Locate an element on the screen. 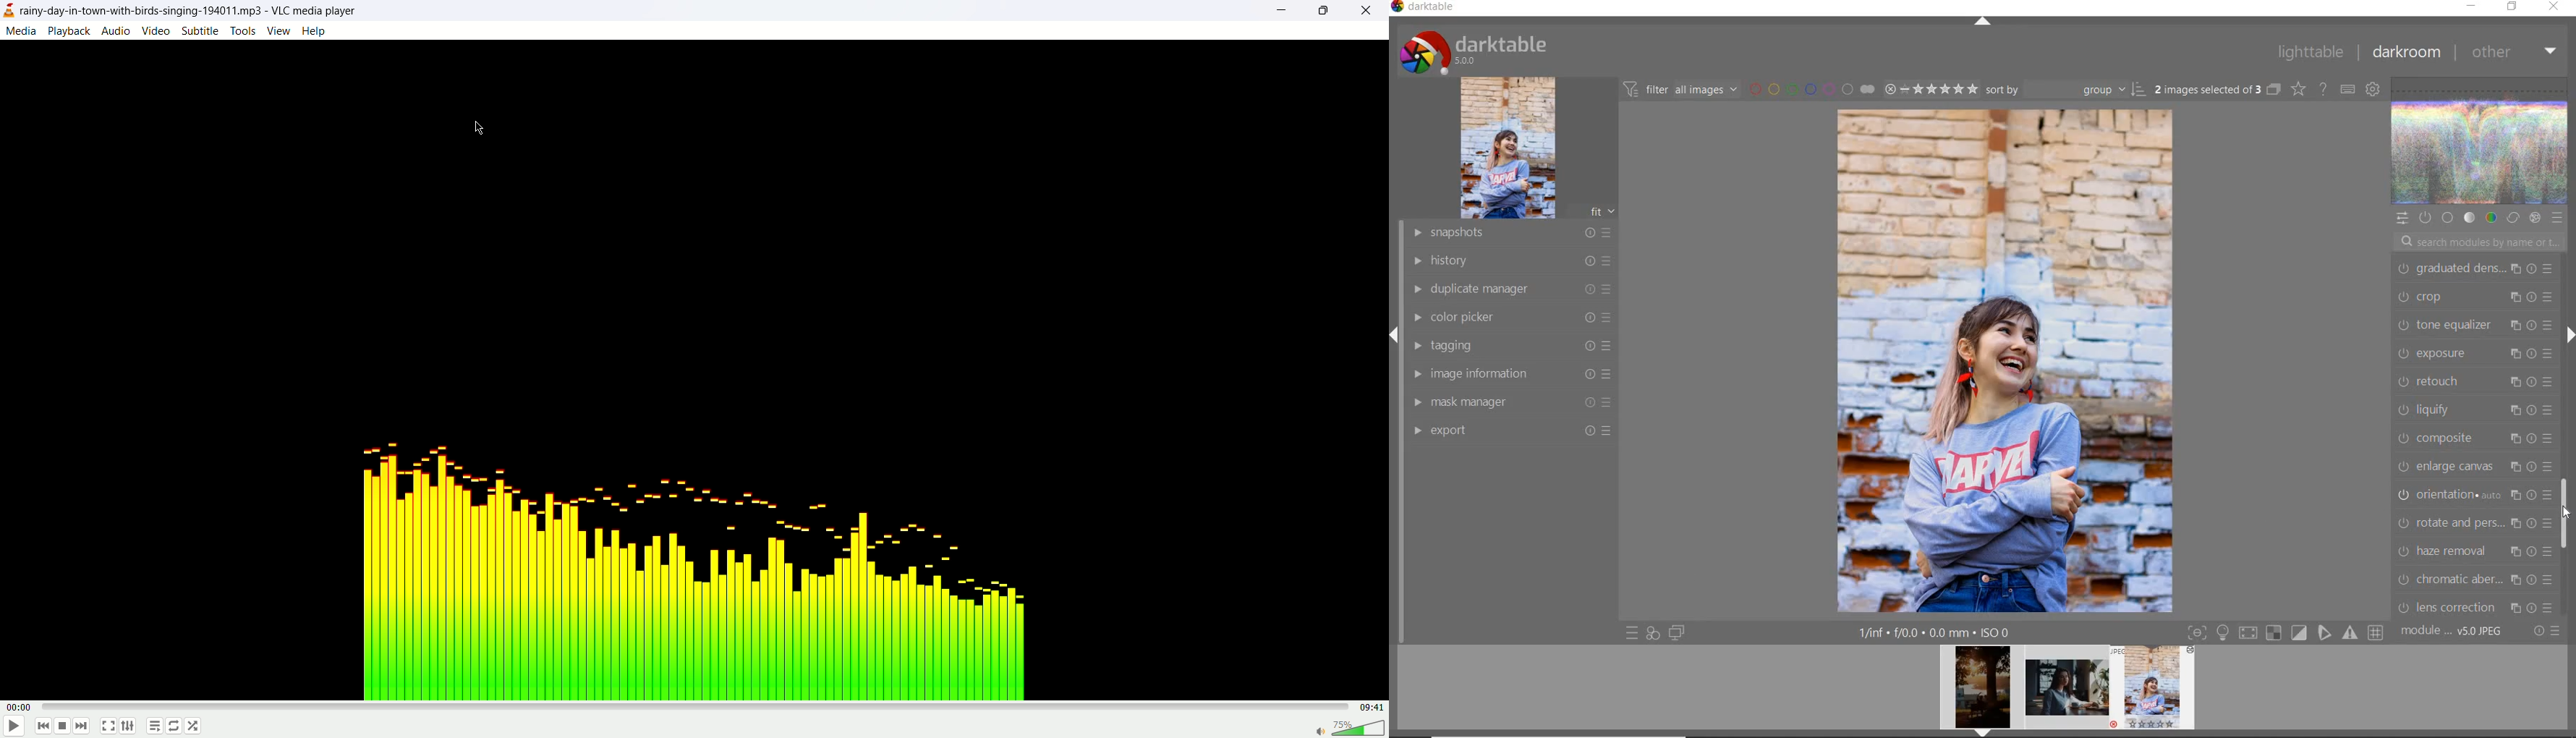 This screenshot has width=2576, height=756. playback is located at coordinates (70, 30).